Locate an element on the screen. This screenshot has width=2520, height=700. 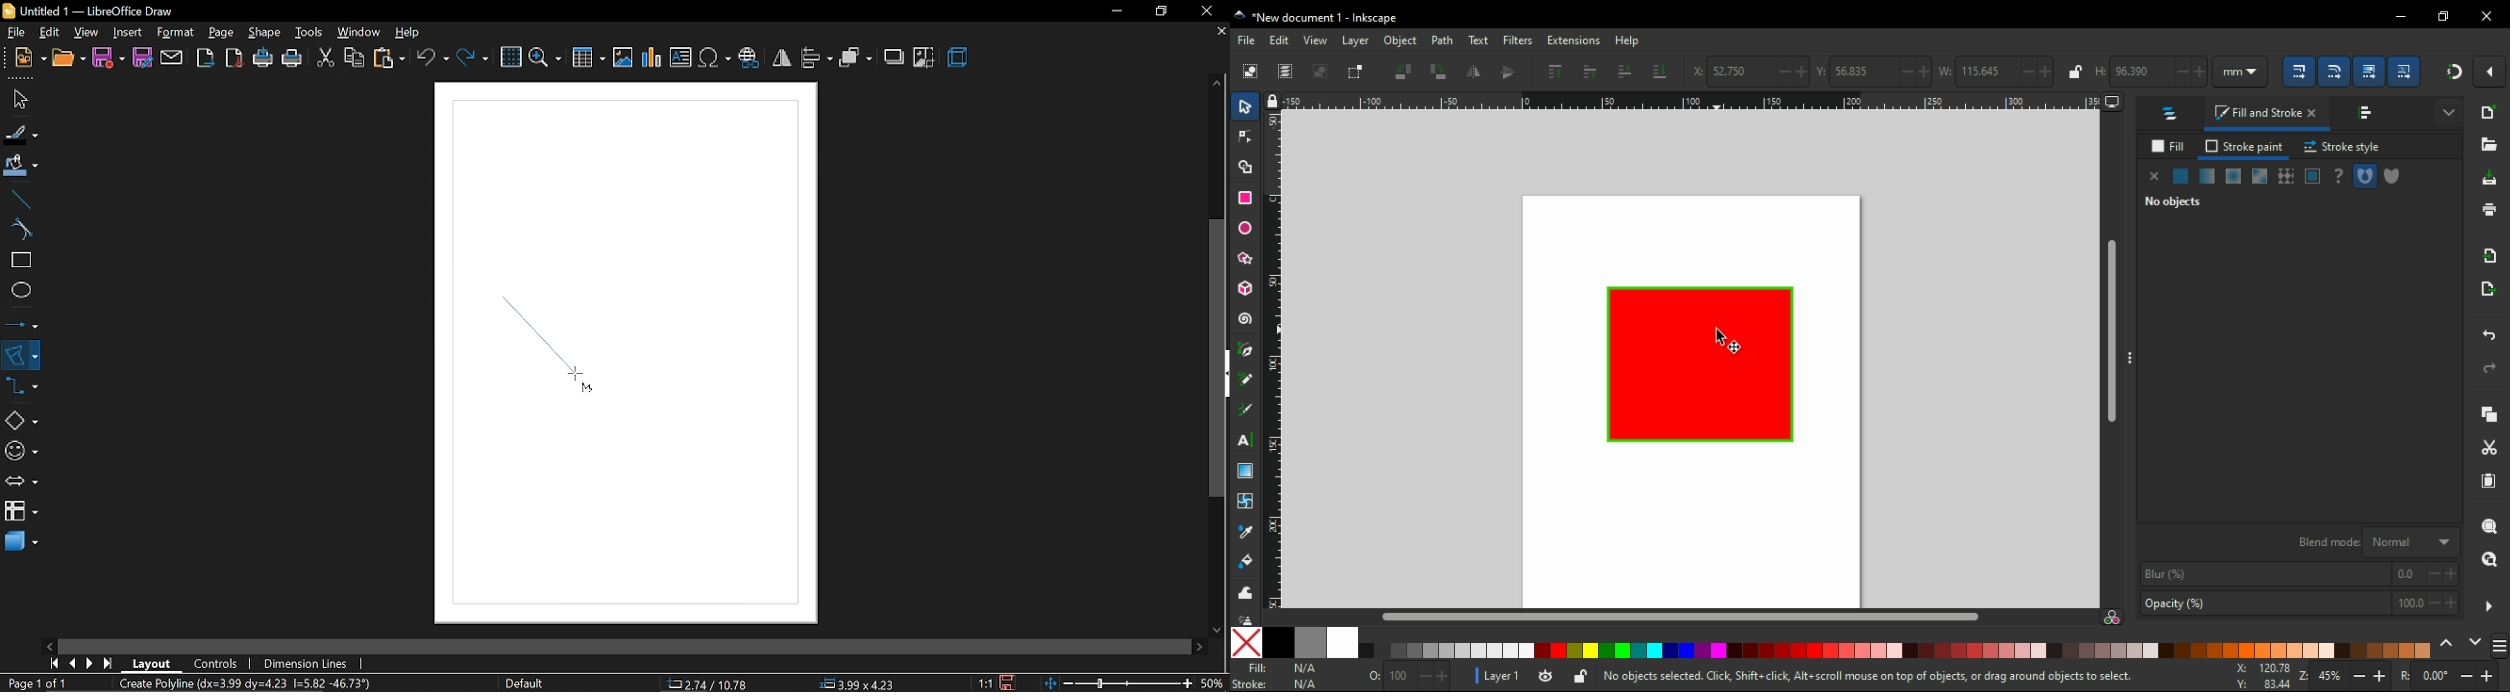
zoom object is located at coordinates (2487, 525).